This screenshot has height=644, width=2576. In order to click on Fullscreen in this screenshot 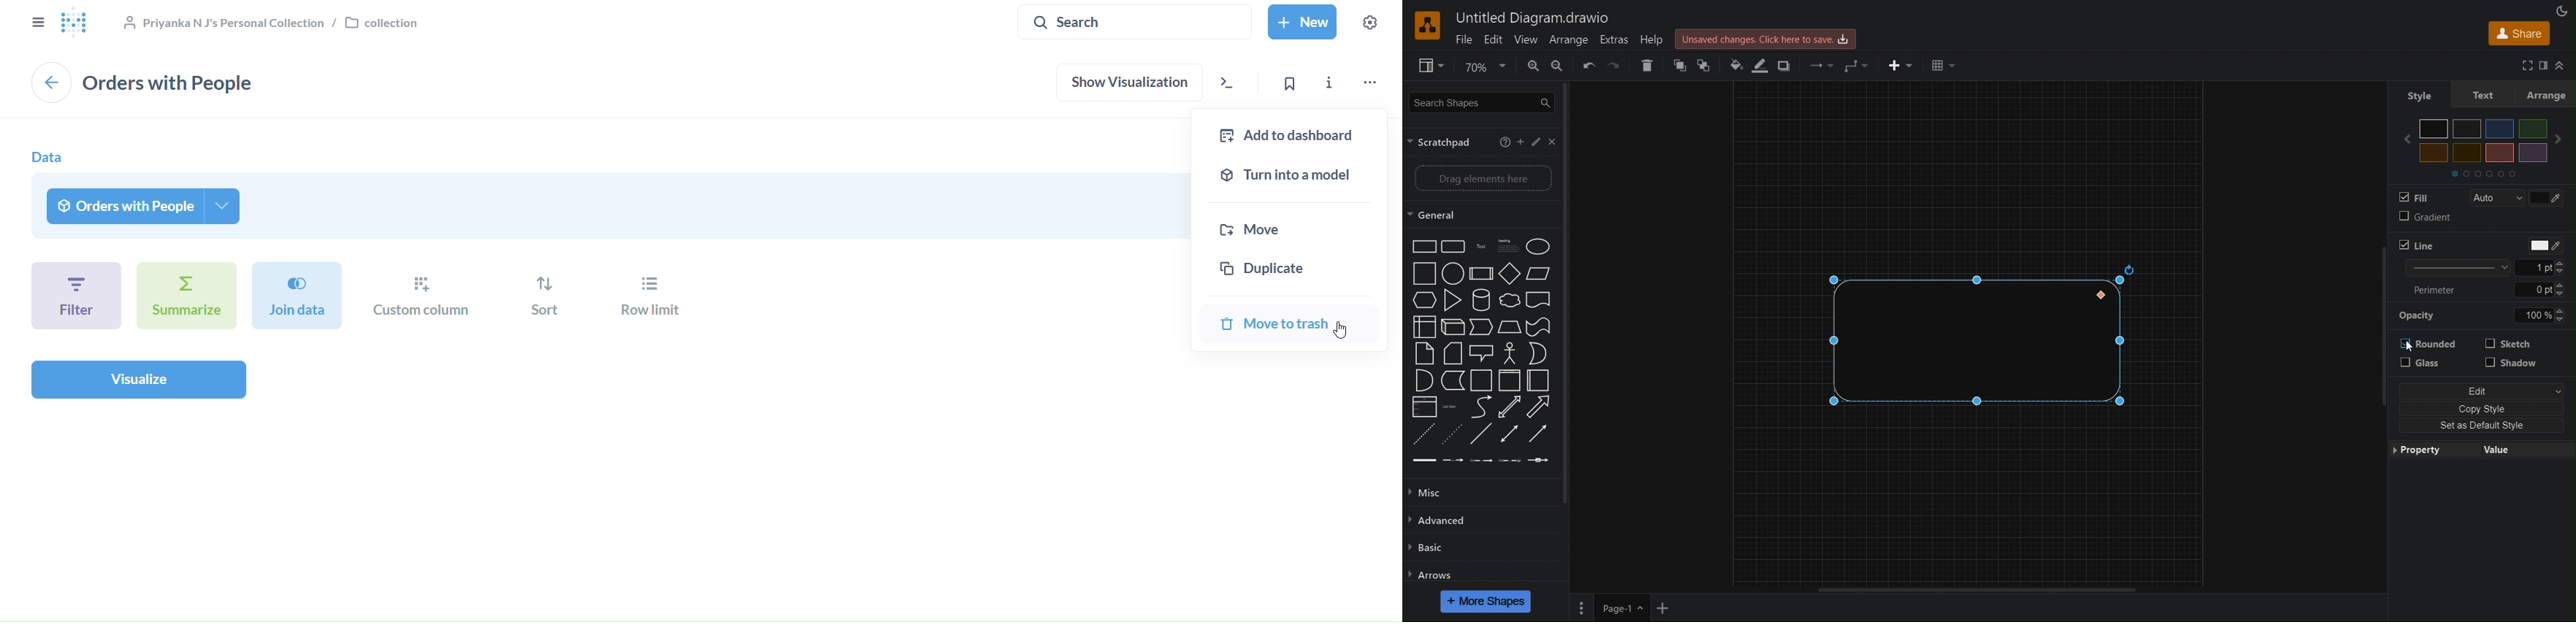, I will do `click(2523, 66)`.